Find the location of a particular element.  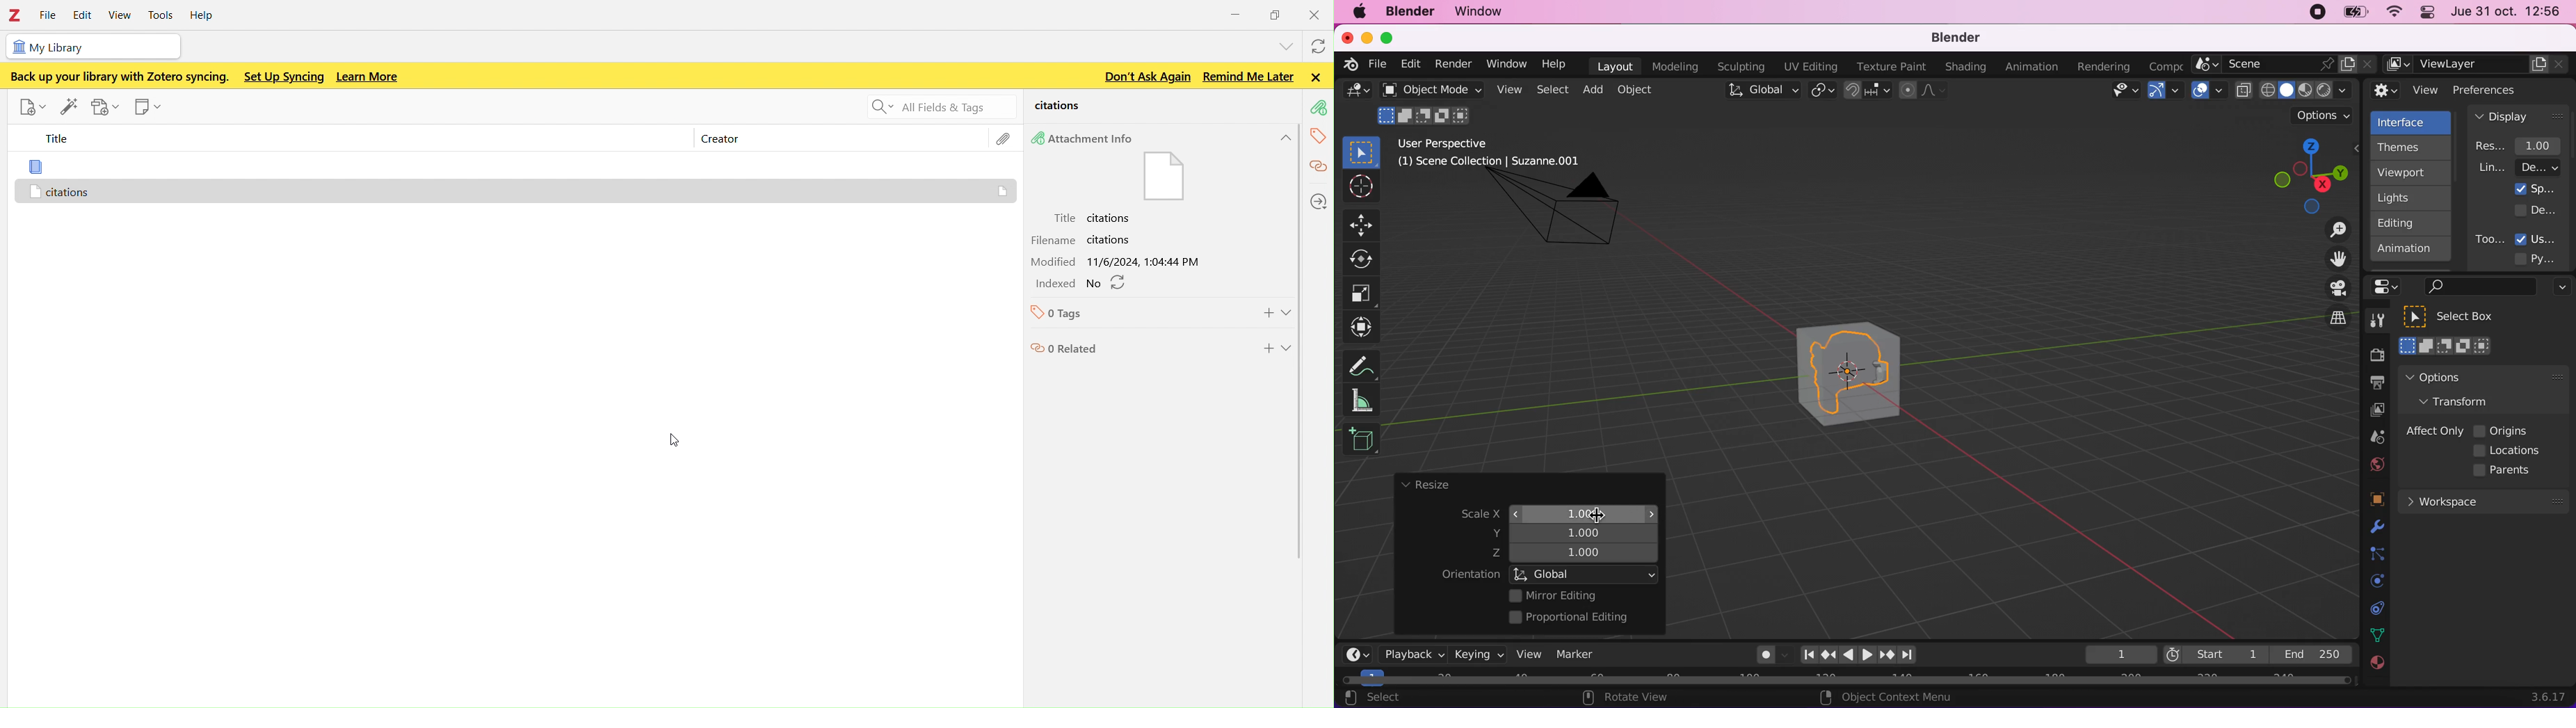

preferences is located at coordinates (2501, 89).